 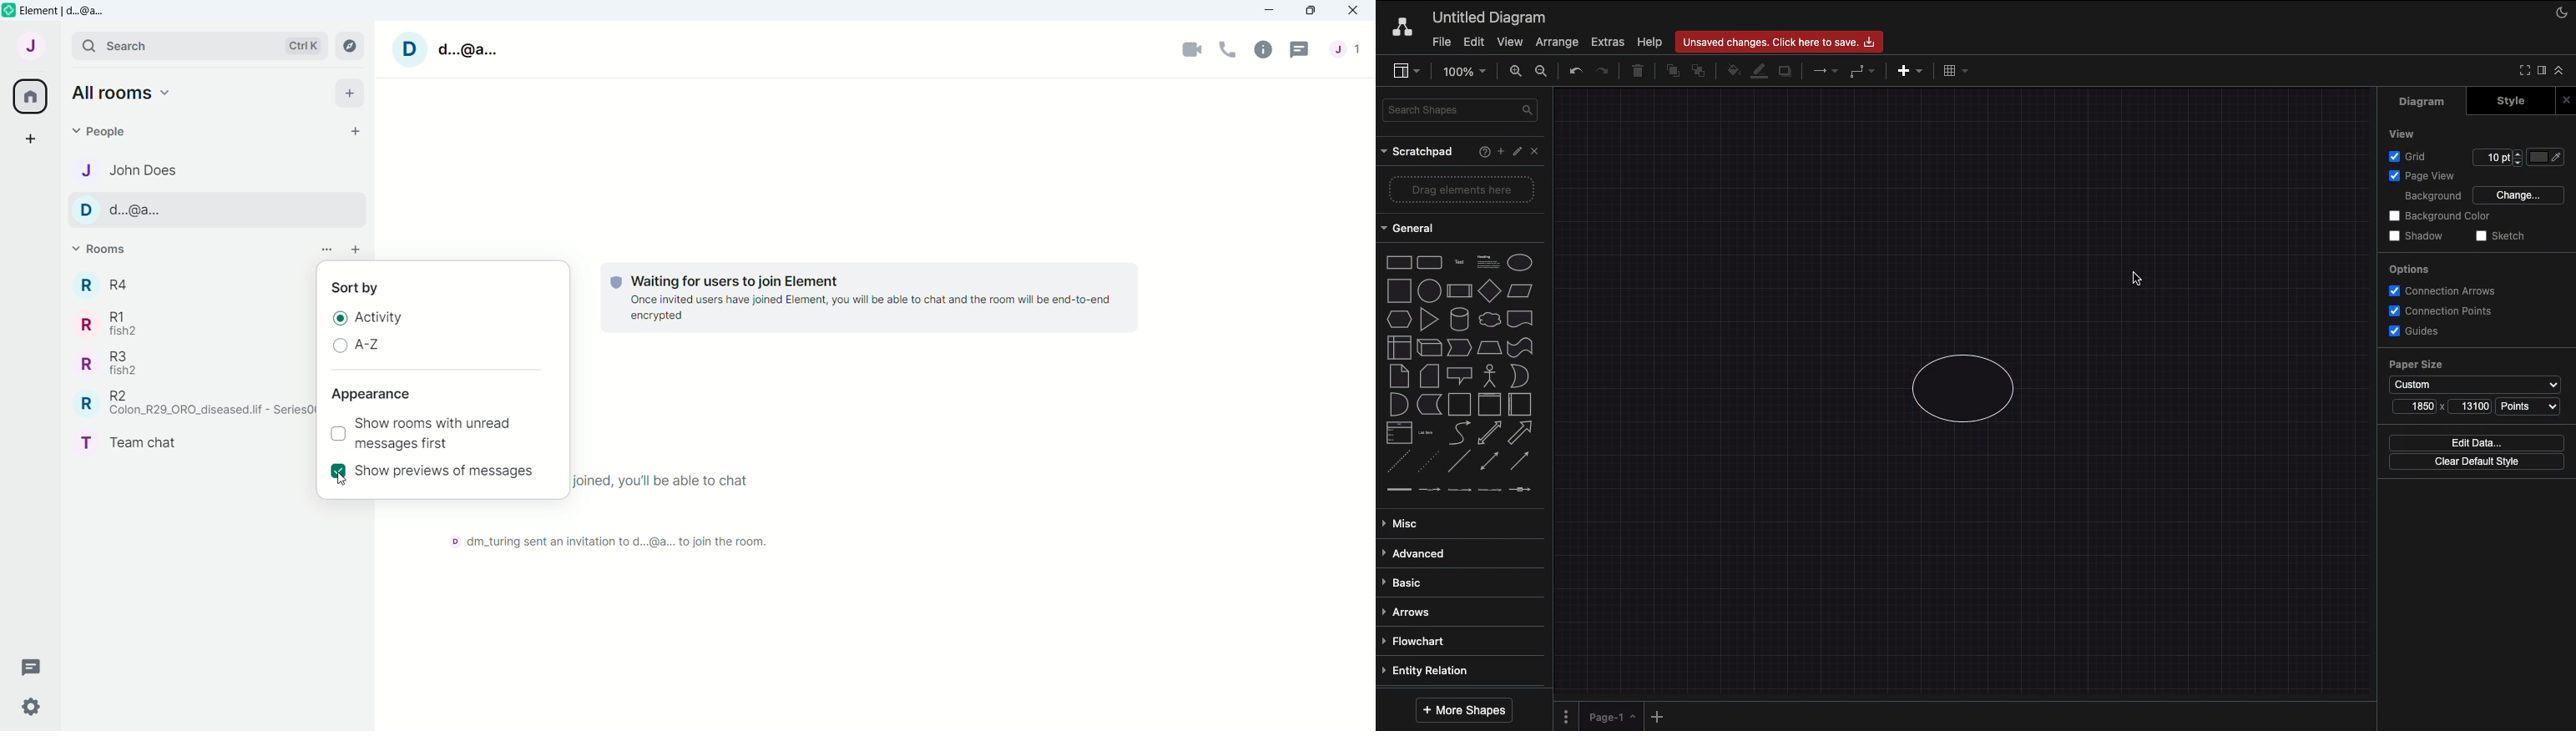 What do you see at coordinates (1563, 717) in the screenshot?
I see `Pages` at bounding box center [1563, 717].